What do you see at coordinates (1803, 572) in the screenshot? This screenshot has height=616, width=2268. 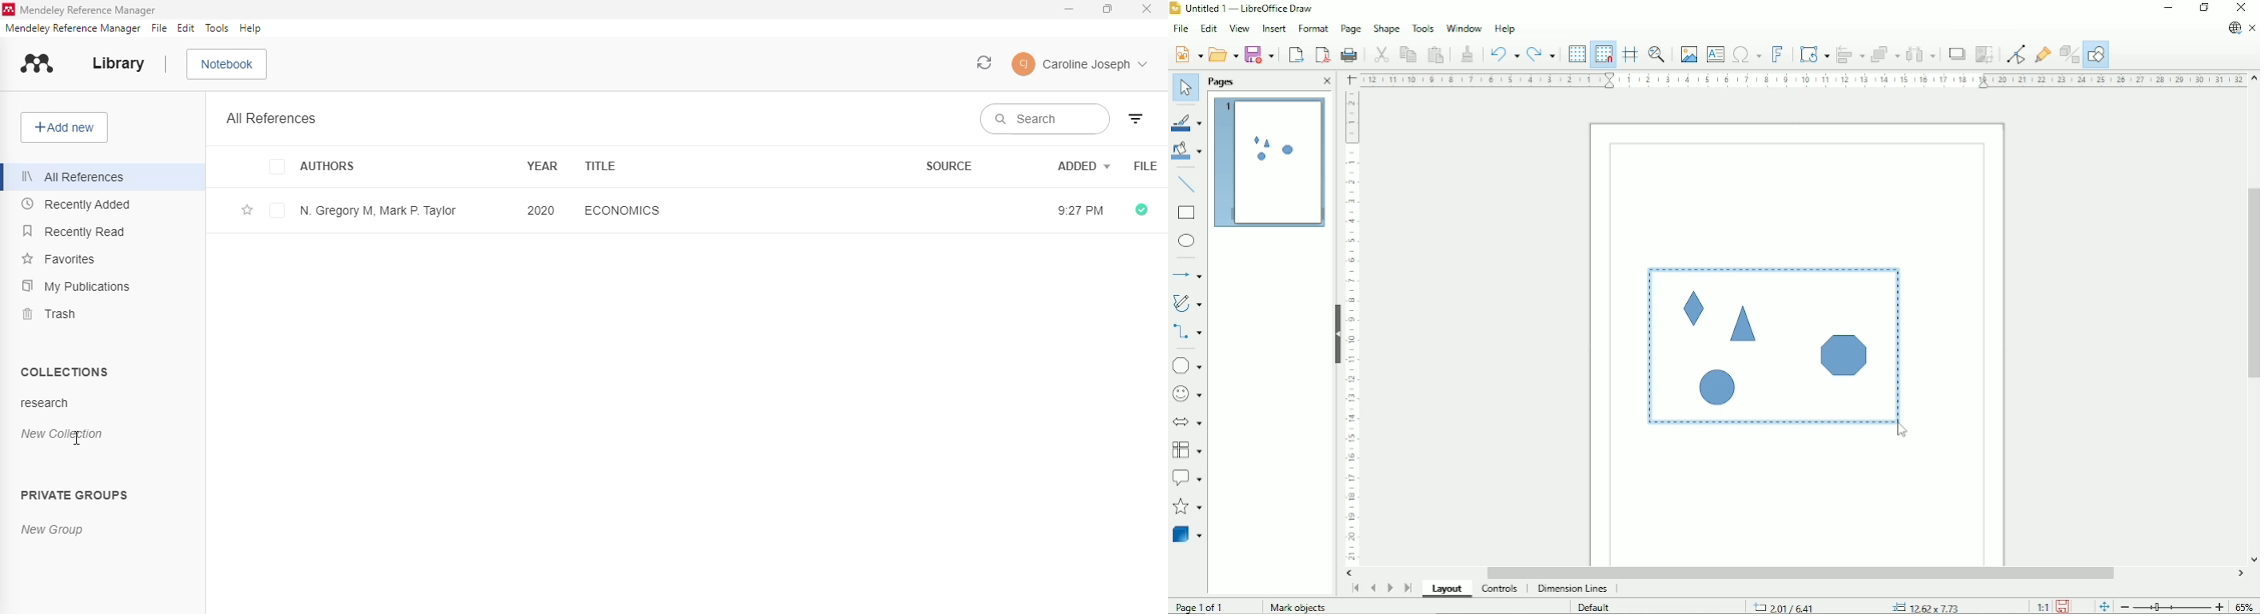 I see `Horizontal scrollbar` at bounding box center [1803, 572].